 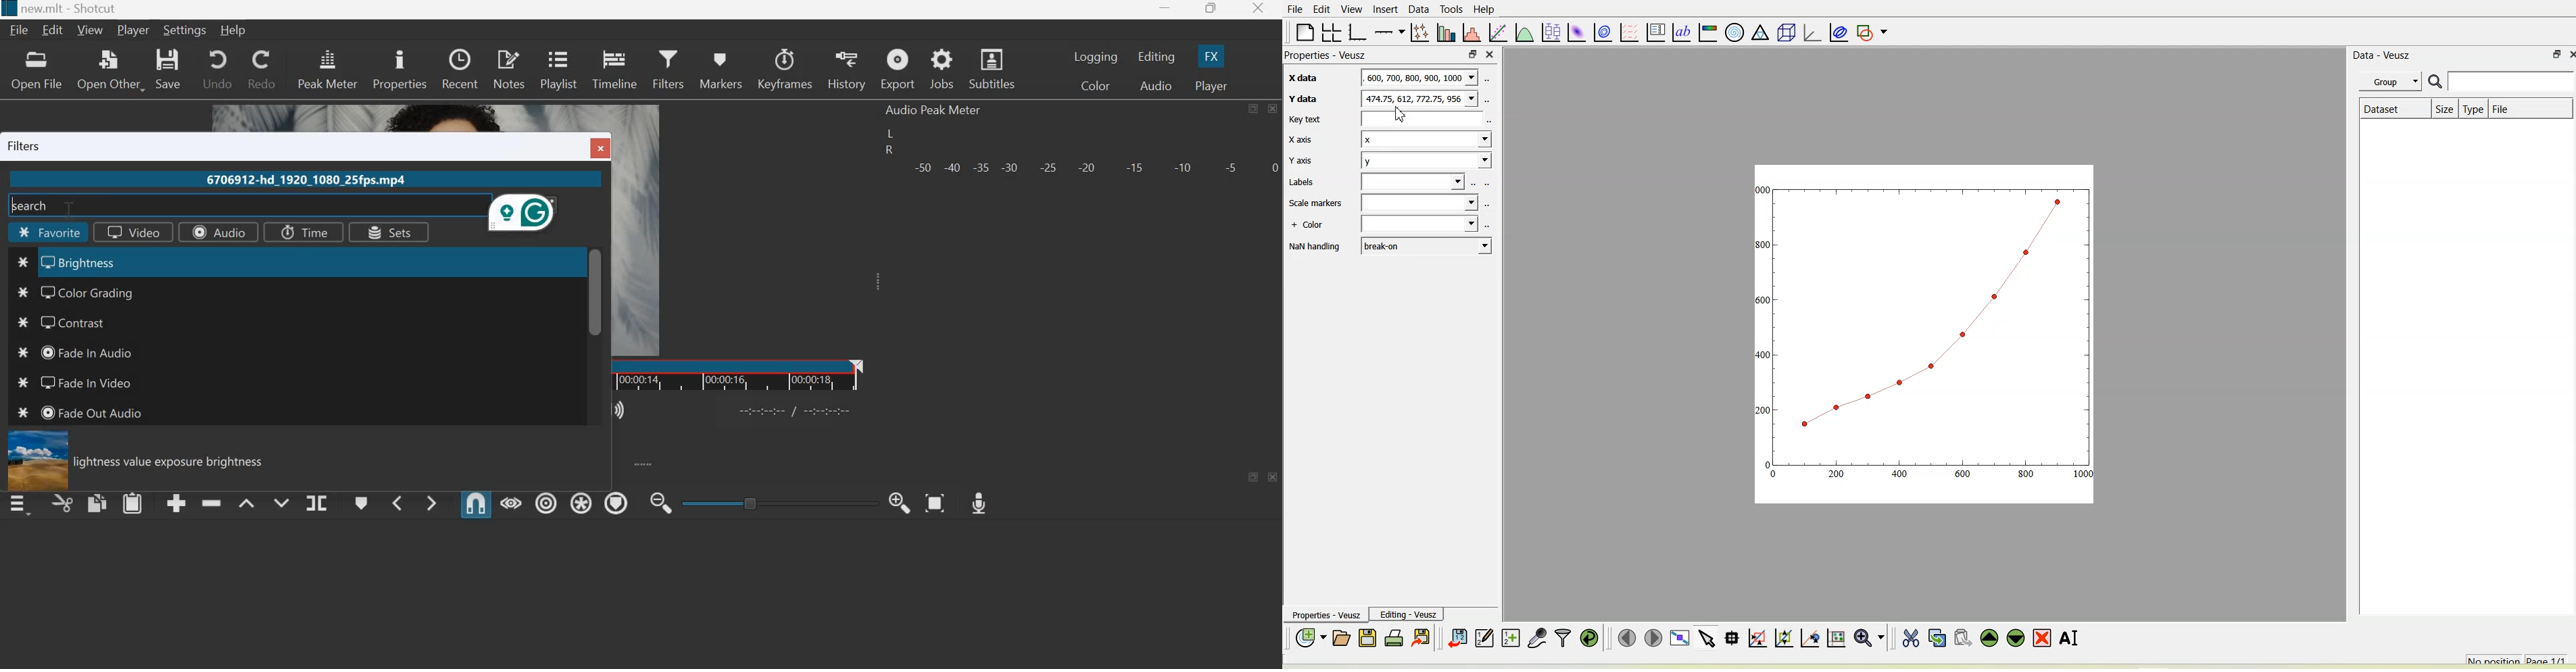 What do you see at coordinates (169, 69) in the screenshot?
I see `save` at bounding box center [169, 69].